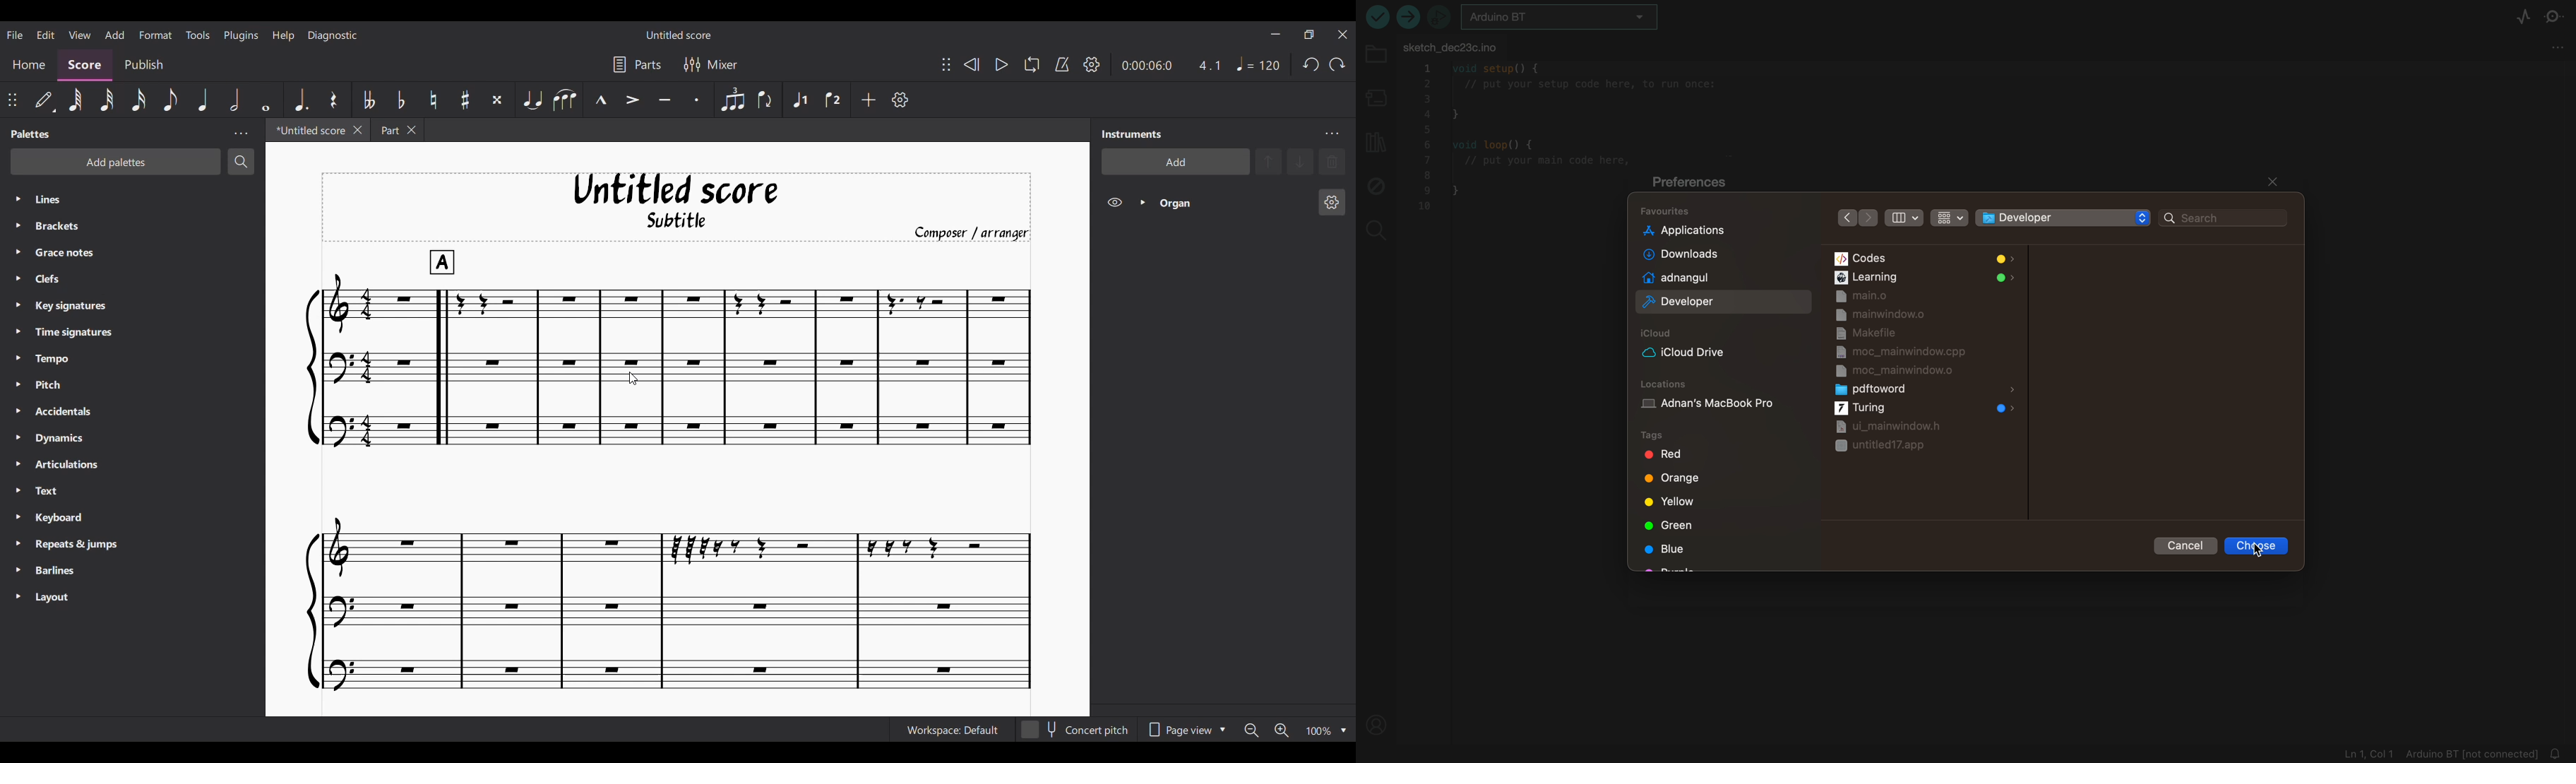  Describe the element at coordinates (1666, 527) in the screenshot. I see `green` at that location.